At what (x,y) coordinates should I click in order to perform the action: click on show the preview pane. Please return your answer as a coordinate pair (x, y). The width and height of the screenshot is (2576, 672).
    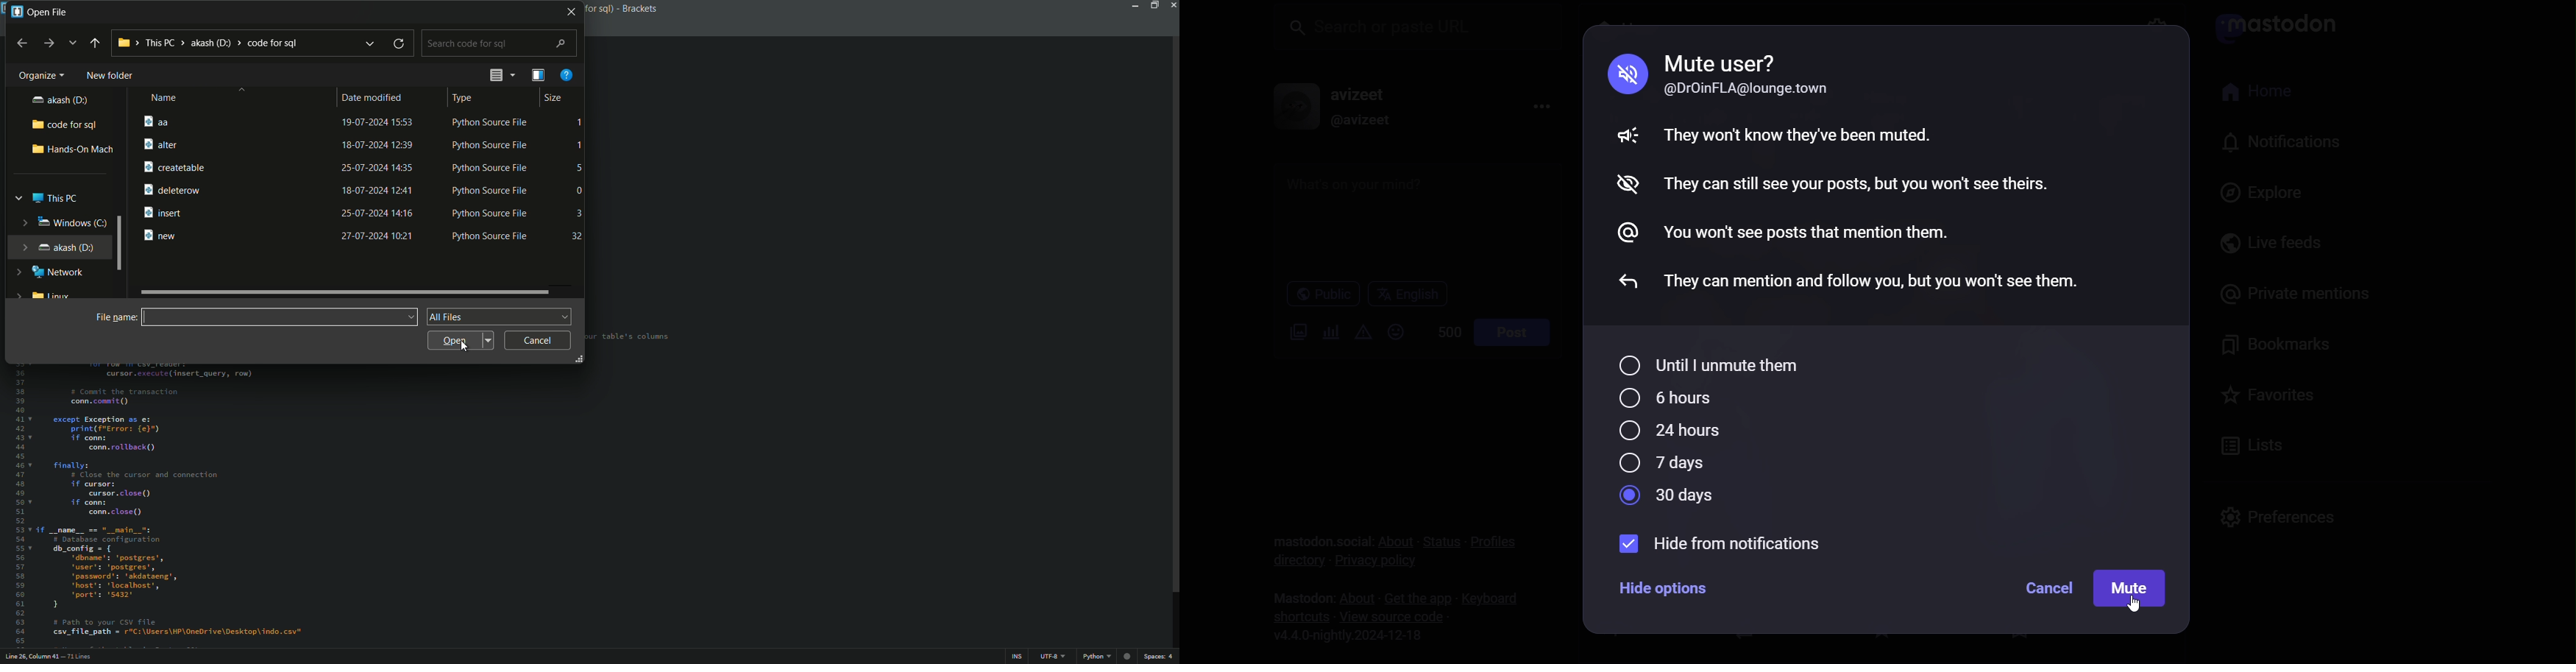
    Looking at the image, I should click on (537, 75).